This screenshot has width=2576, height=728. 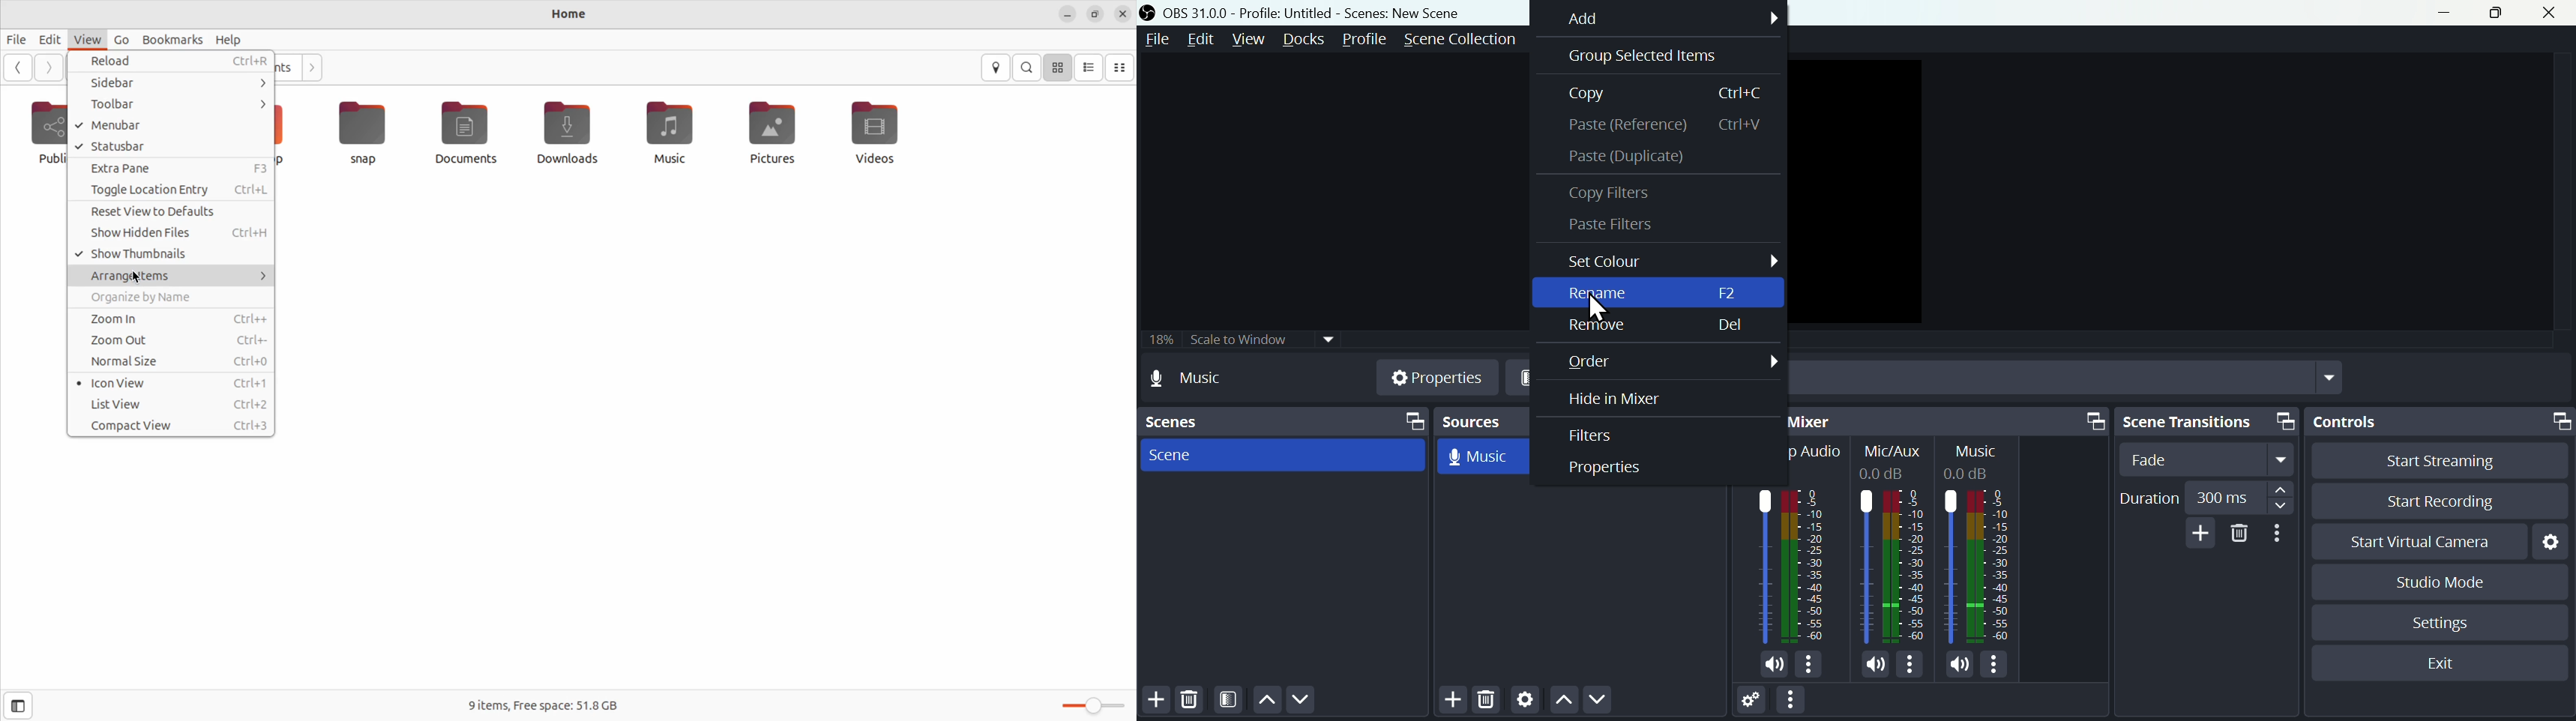 I want to click on Docks, so click(x=1302, y=38).